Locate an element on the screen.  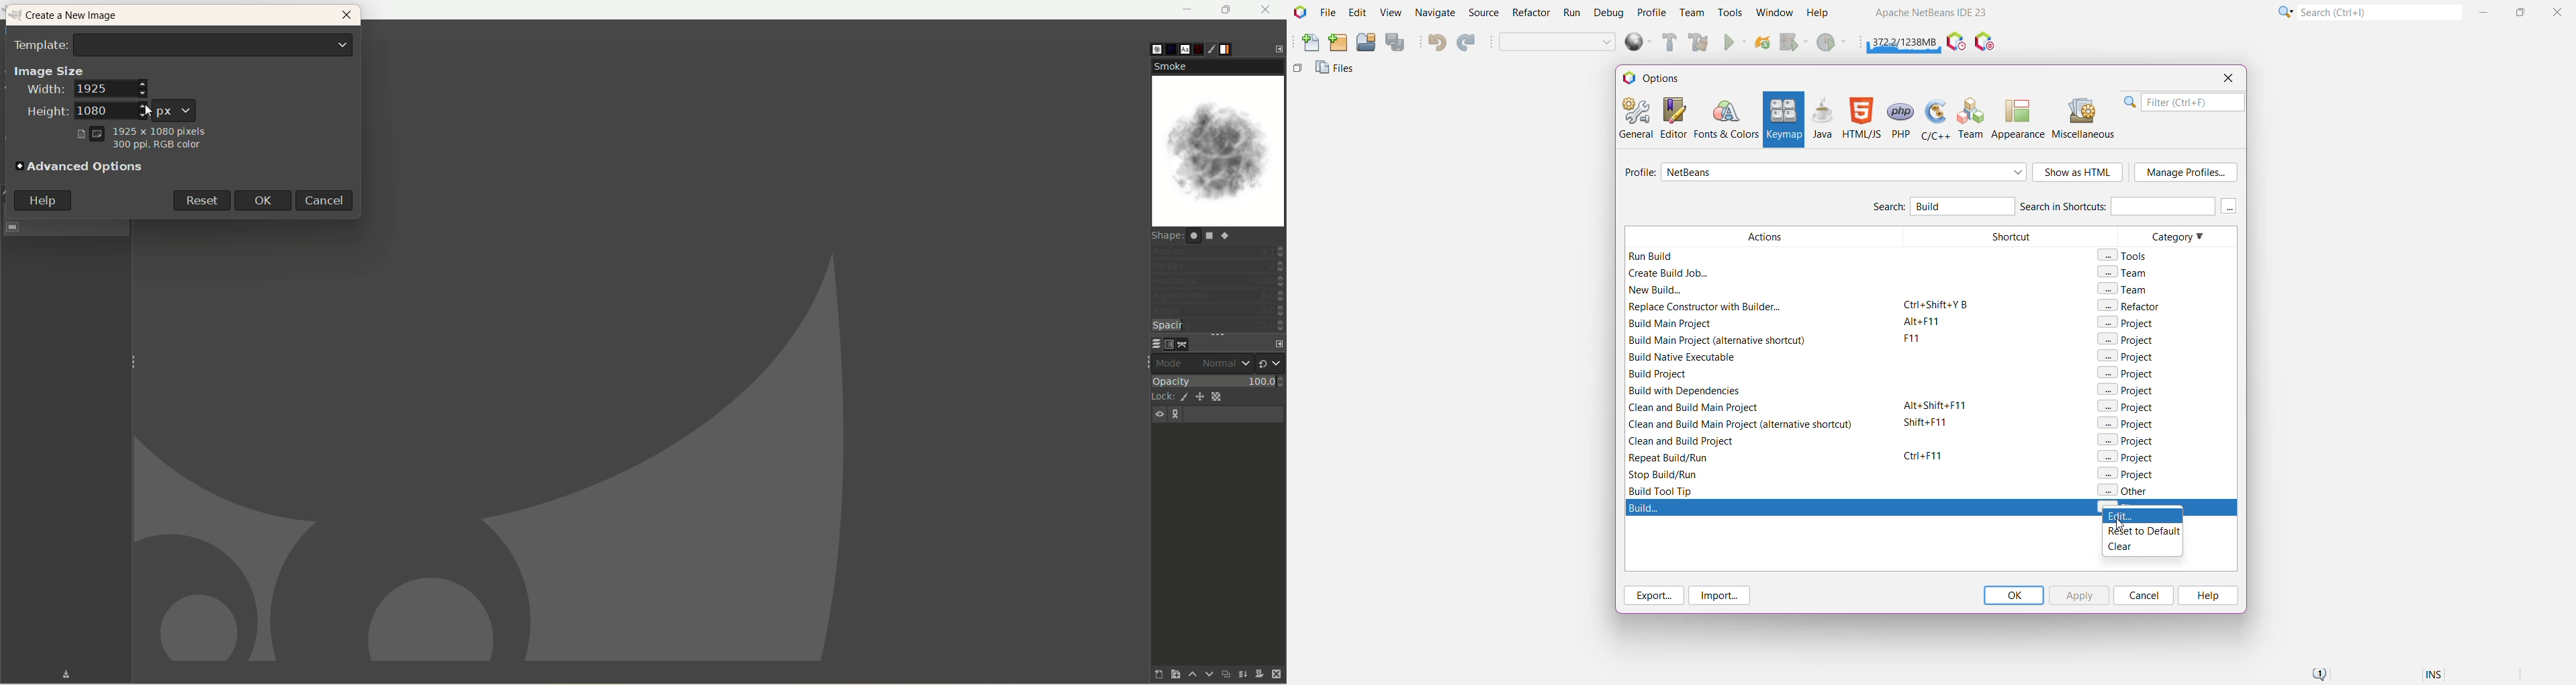
Editor is located at coordinates (1671, 118).